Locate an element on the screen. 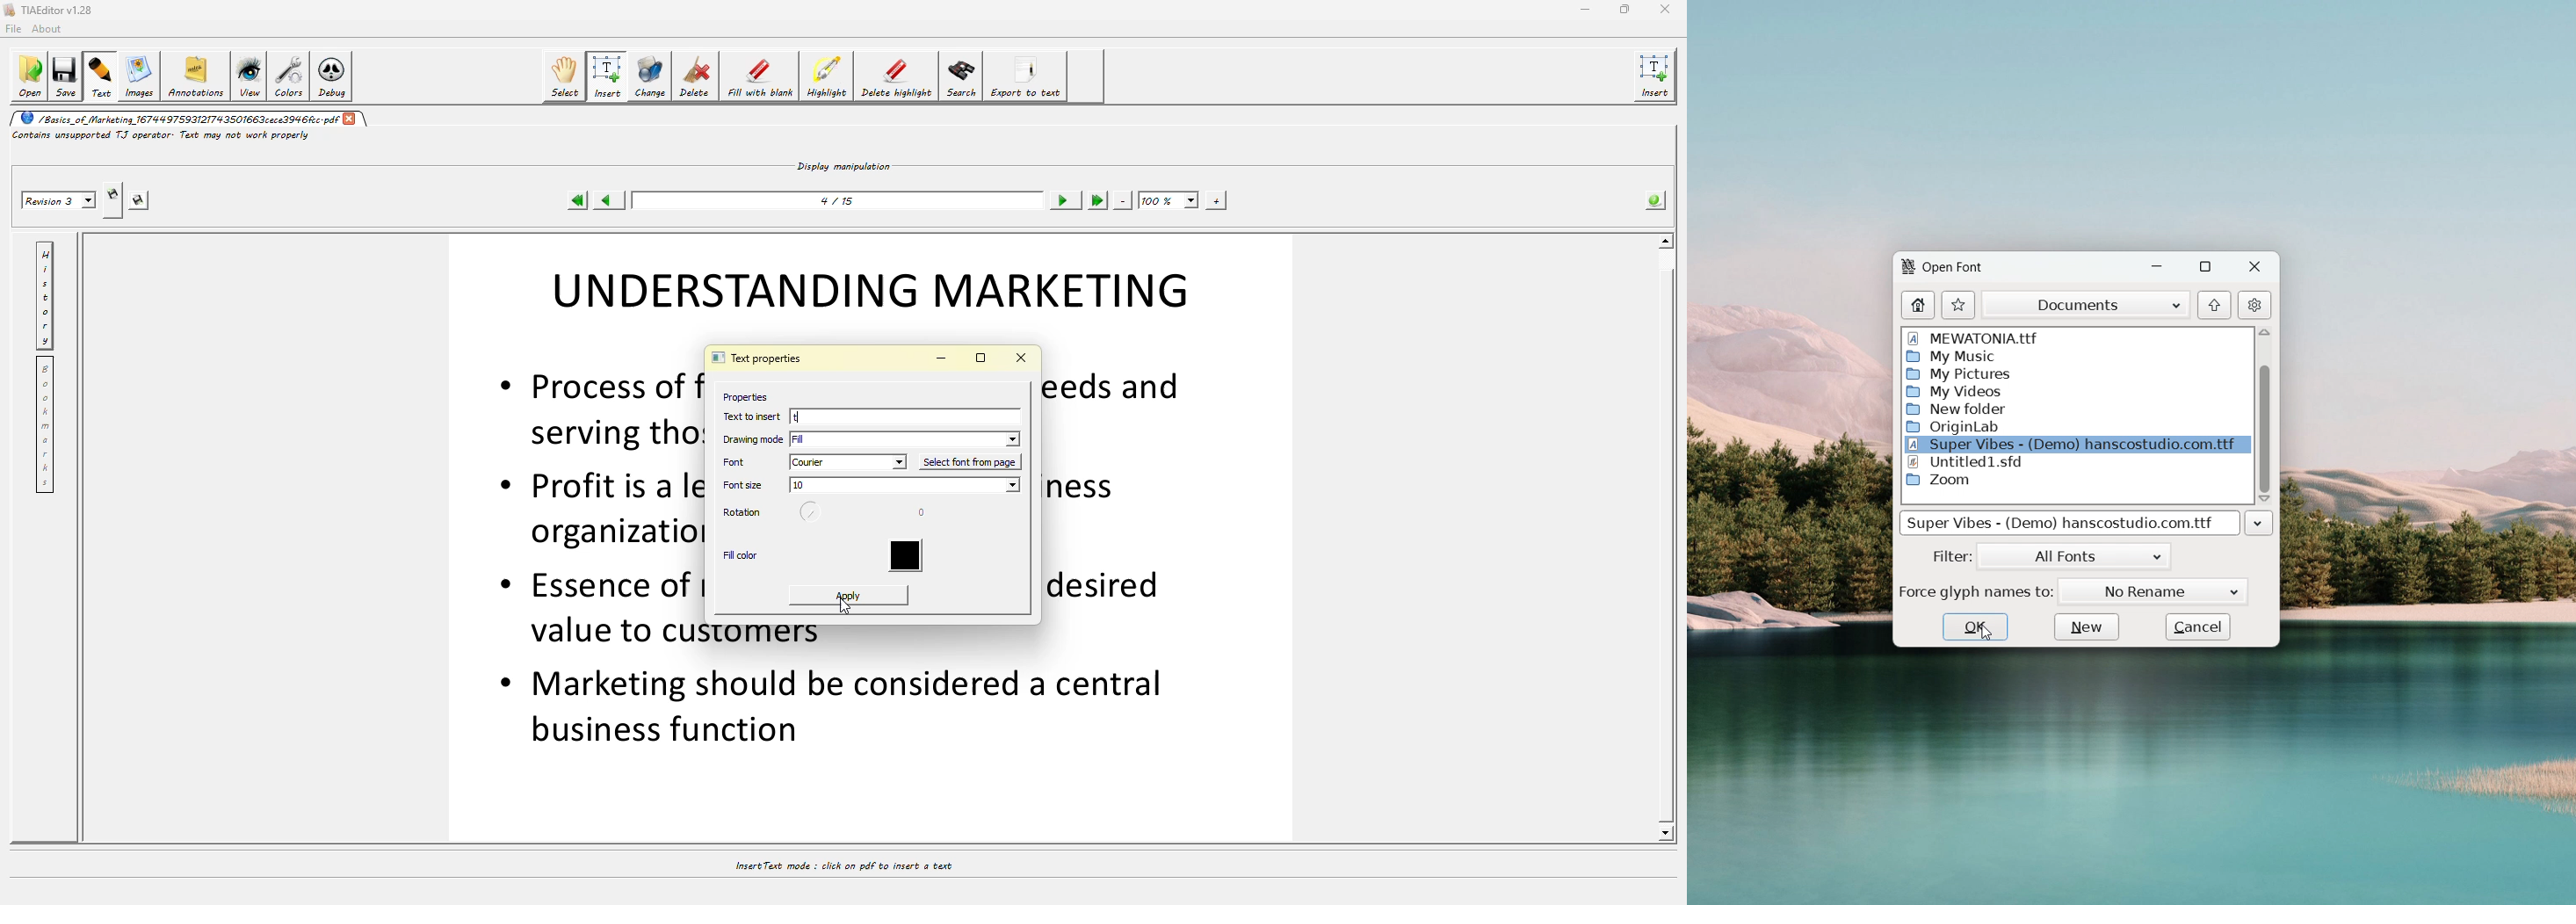  go to originating folder is located at coordinates (2215, 304).